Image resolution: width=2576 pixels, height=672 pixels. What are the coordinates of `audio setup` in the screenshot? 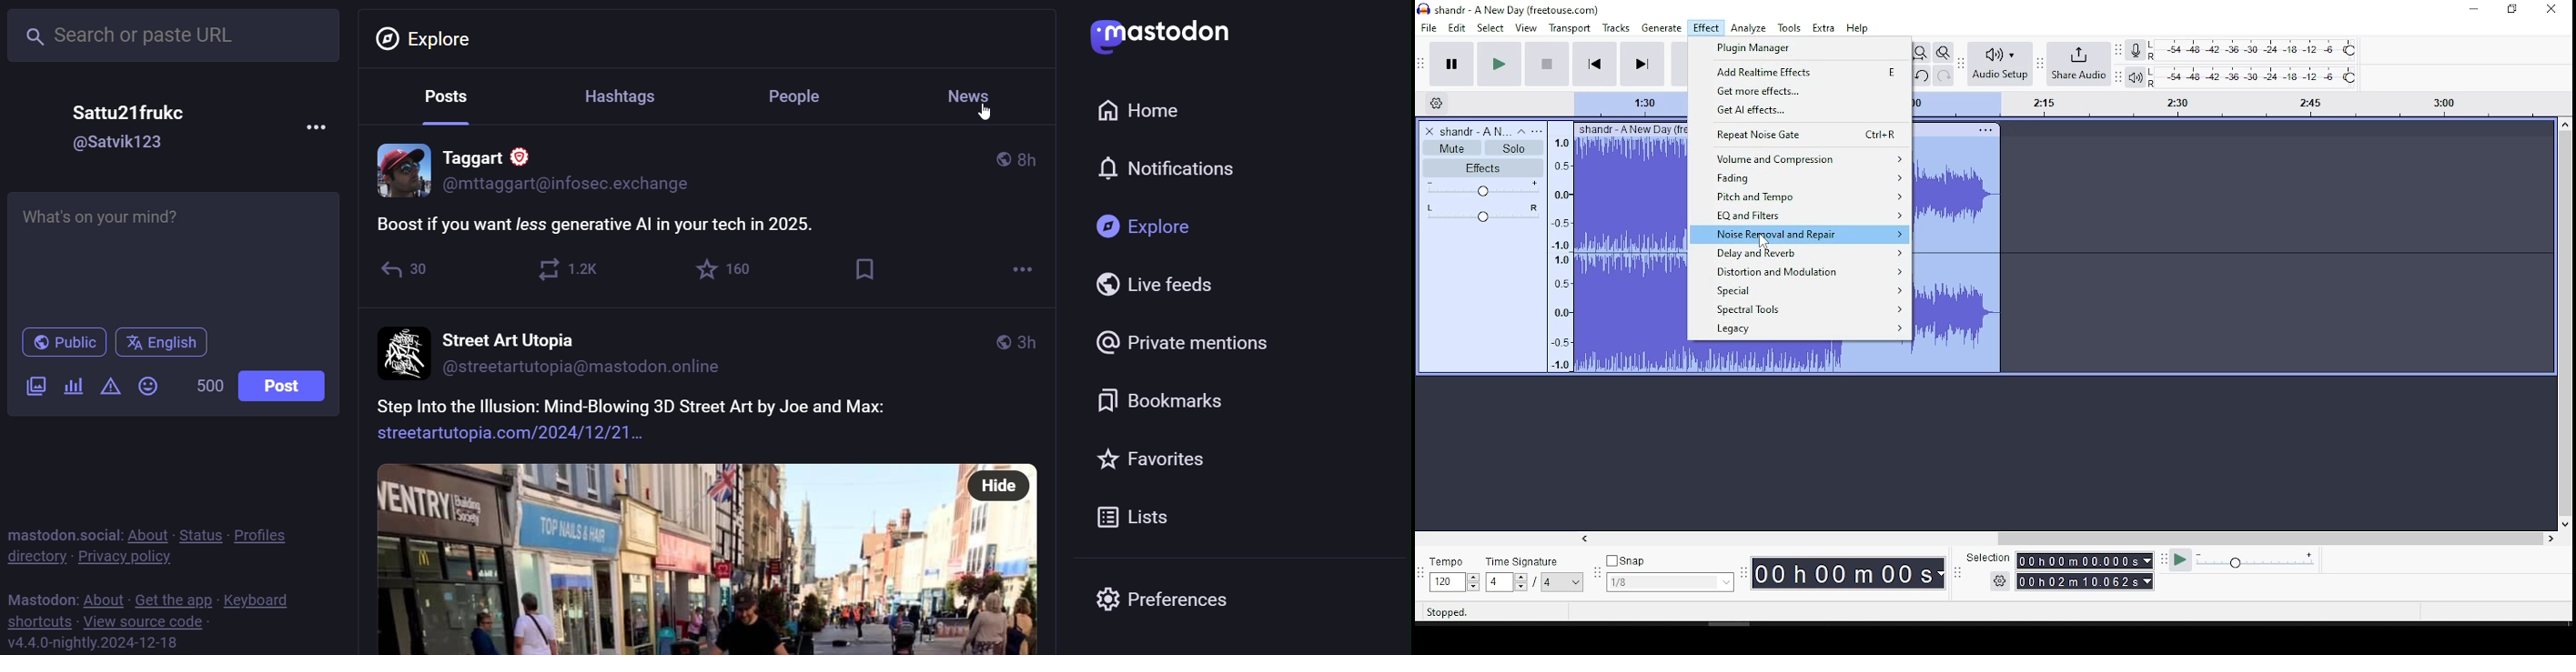 It's located at (2000, 65).